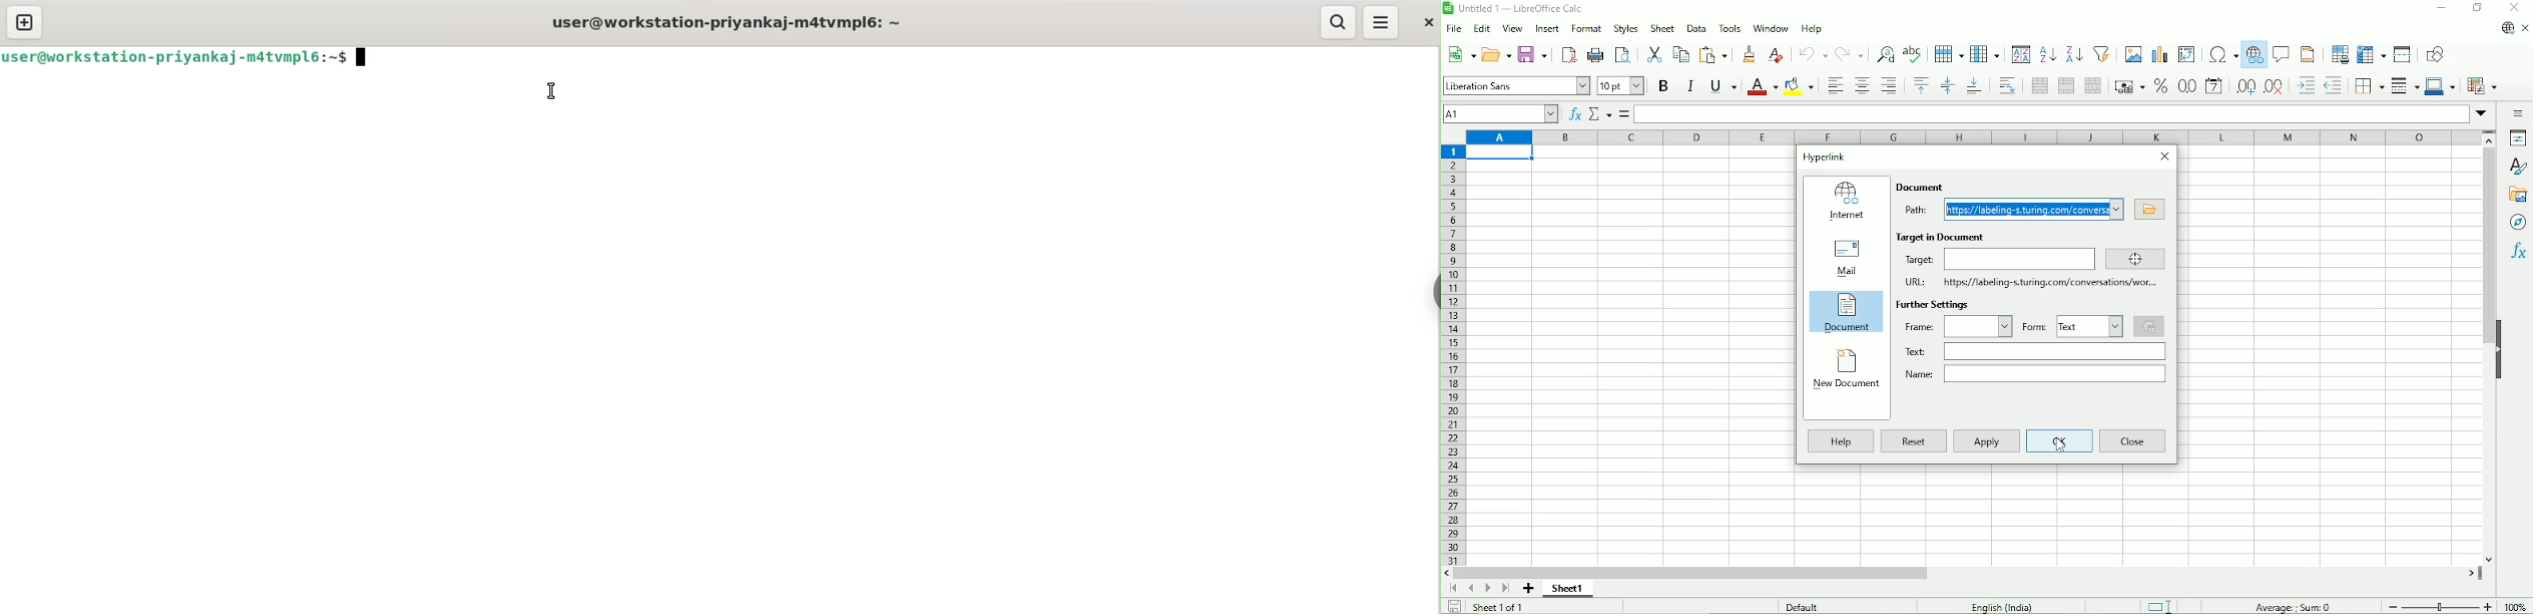  What do you see at coordinates (1826, 158) in the screenshot?
I see `Hyperlink` at bounding box center [1826, 158].